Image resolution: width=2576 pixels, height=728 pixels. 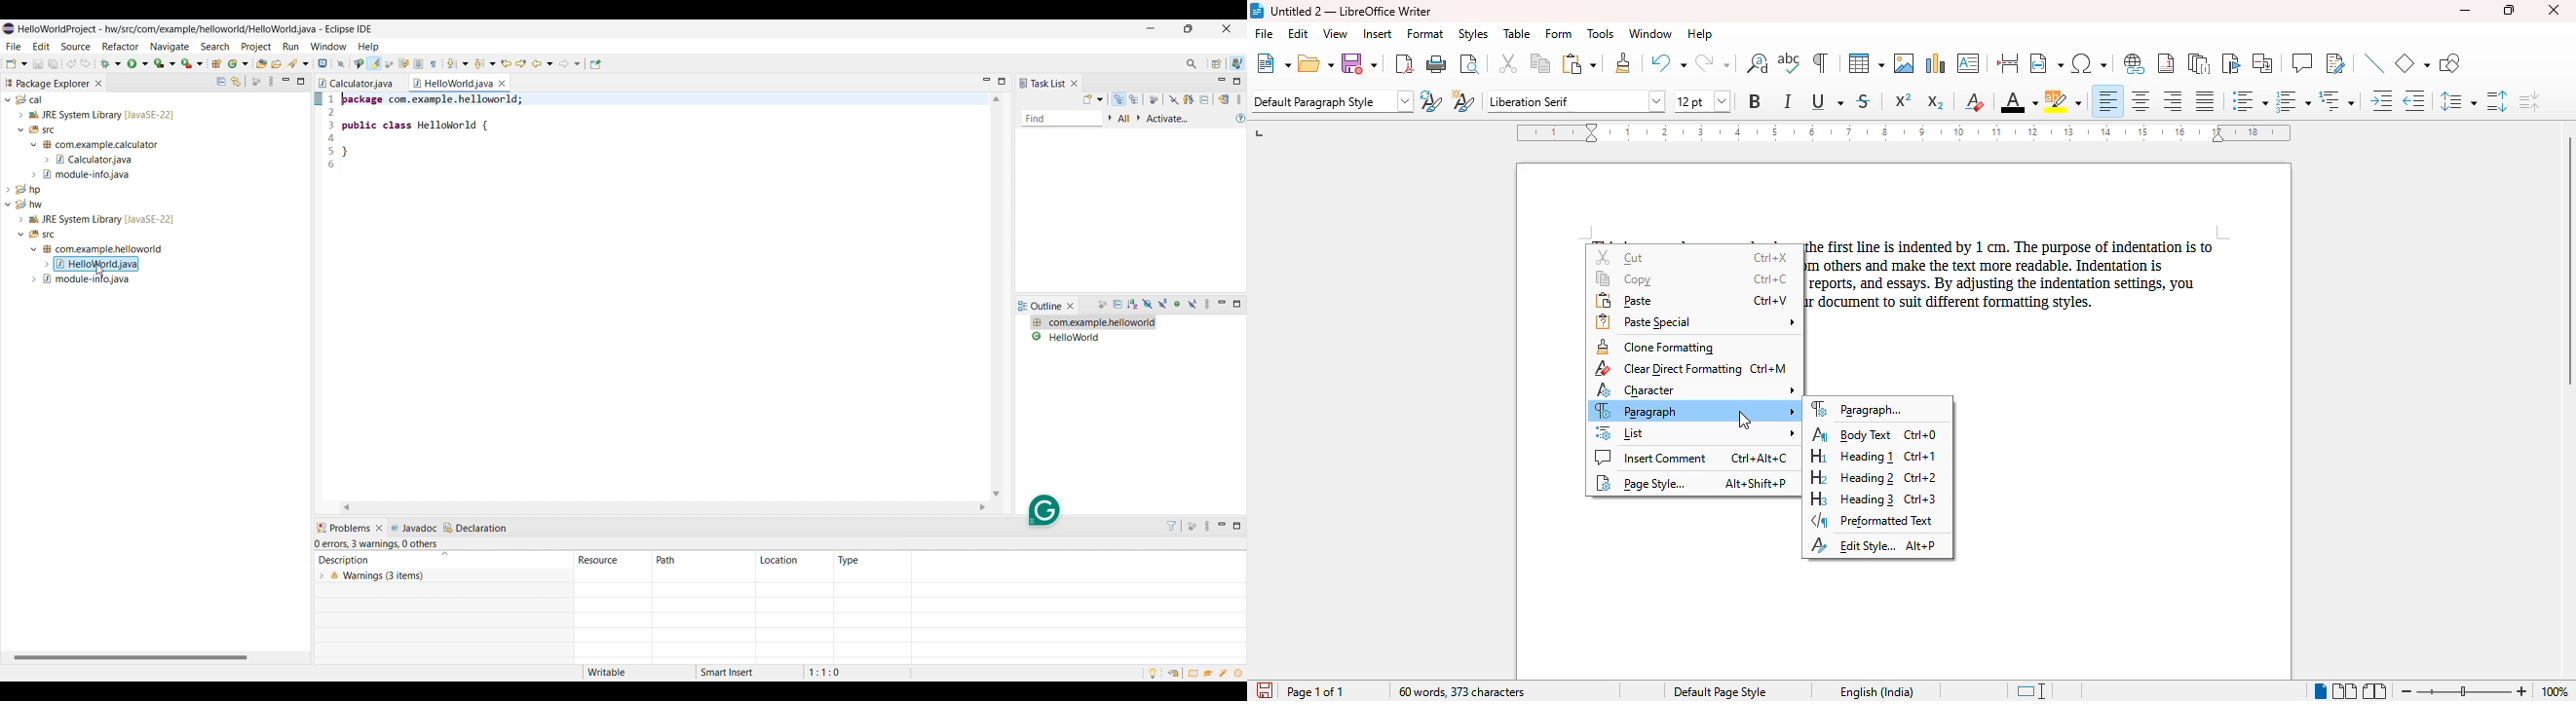 I want to click on Sort, so click(x=444, y=554).